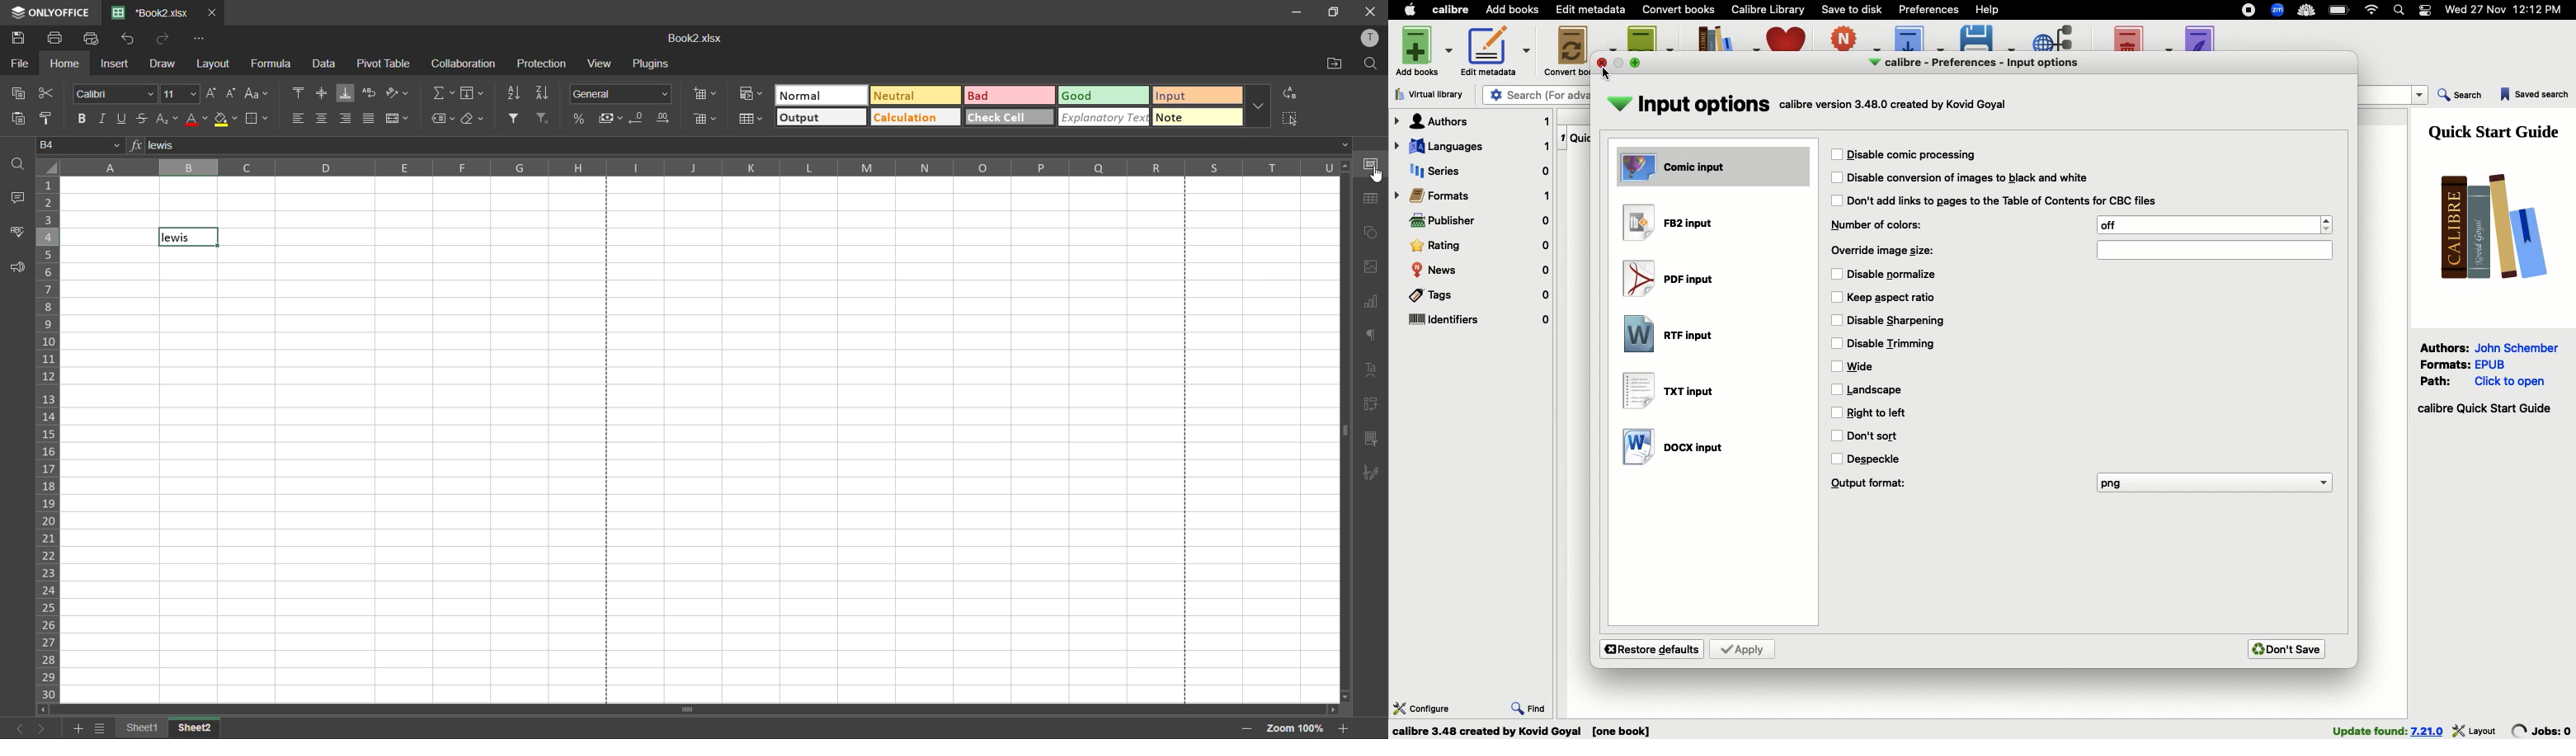 The height and width of the screenshot is (756, 2576). What do you see at coordinates (213, 64) in the screenshot?
I see `layout` at bounding box center [213, 64].